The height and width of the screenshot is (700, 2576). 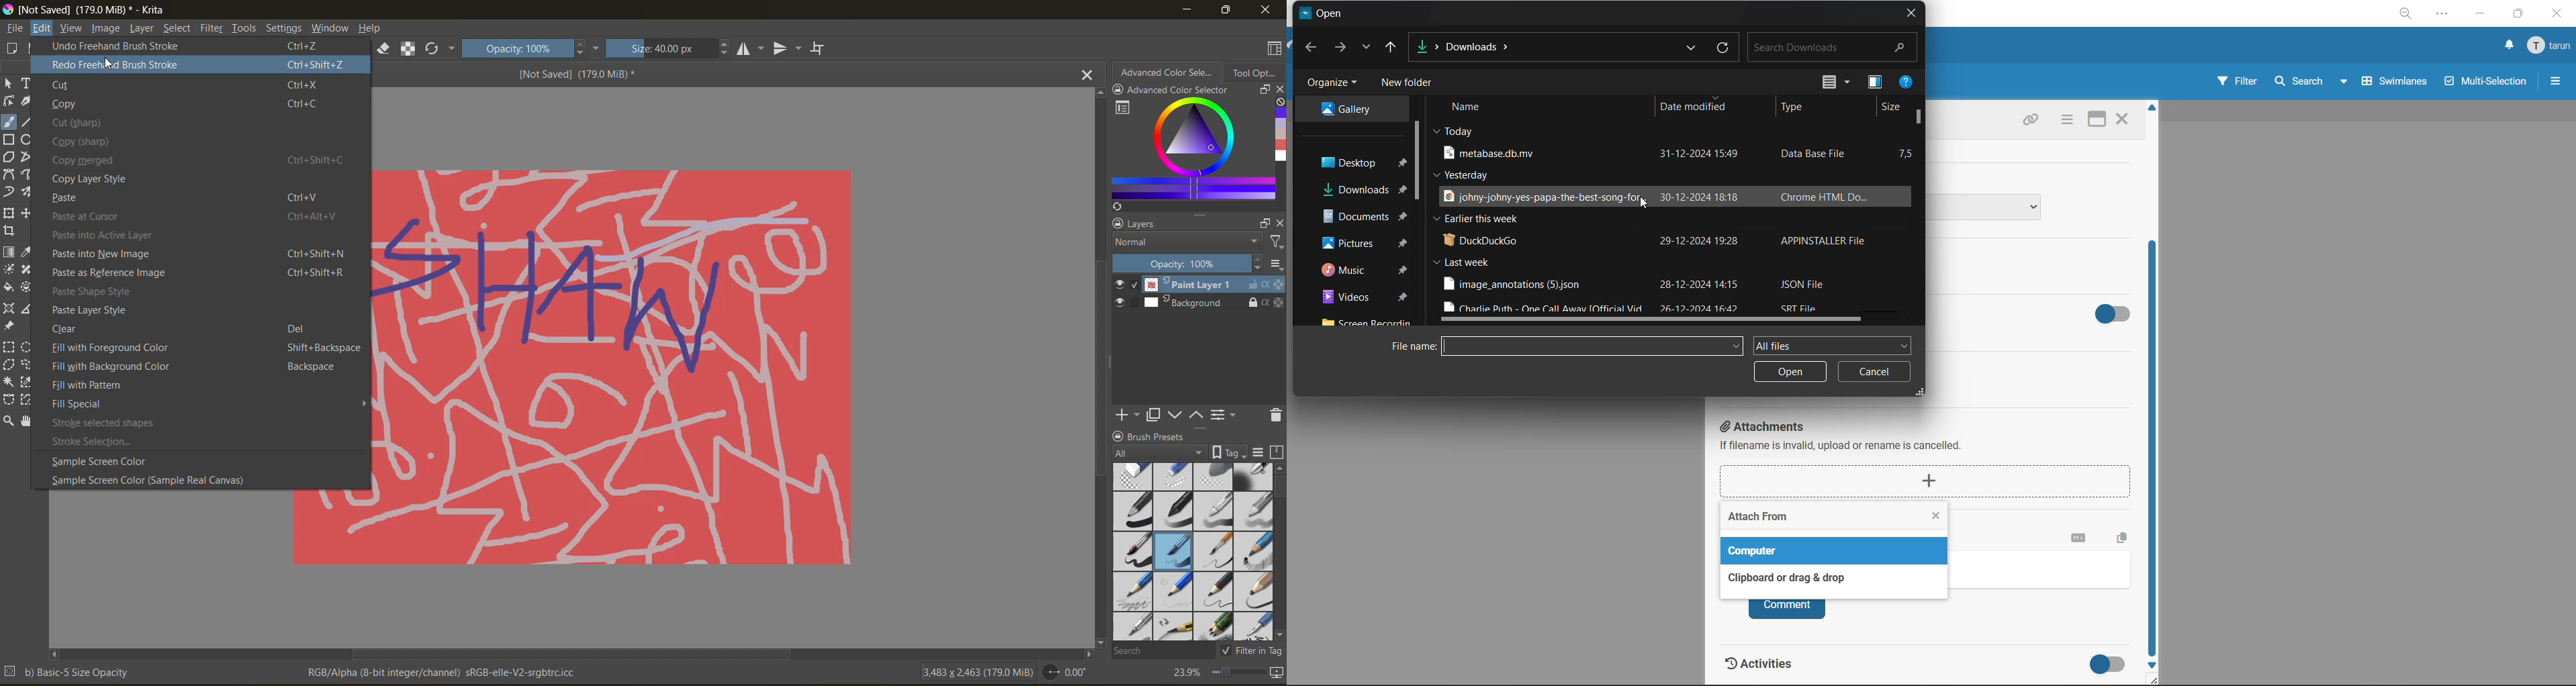 What do you see at coordinates (2312, 81) in the screenshot?
I see `search` at bounding box center [2312, 81].